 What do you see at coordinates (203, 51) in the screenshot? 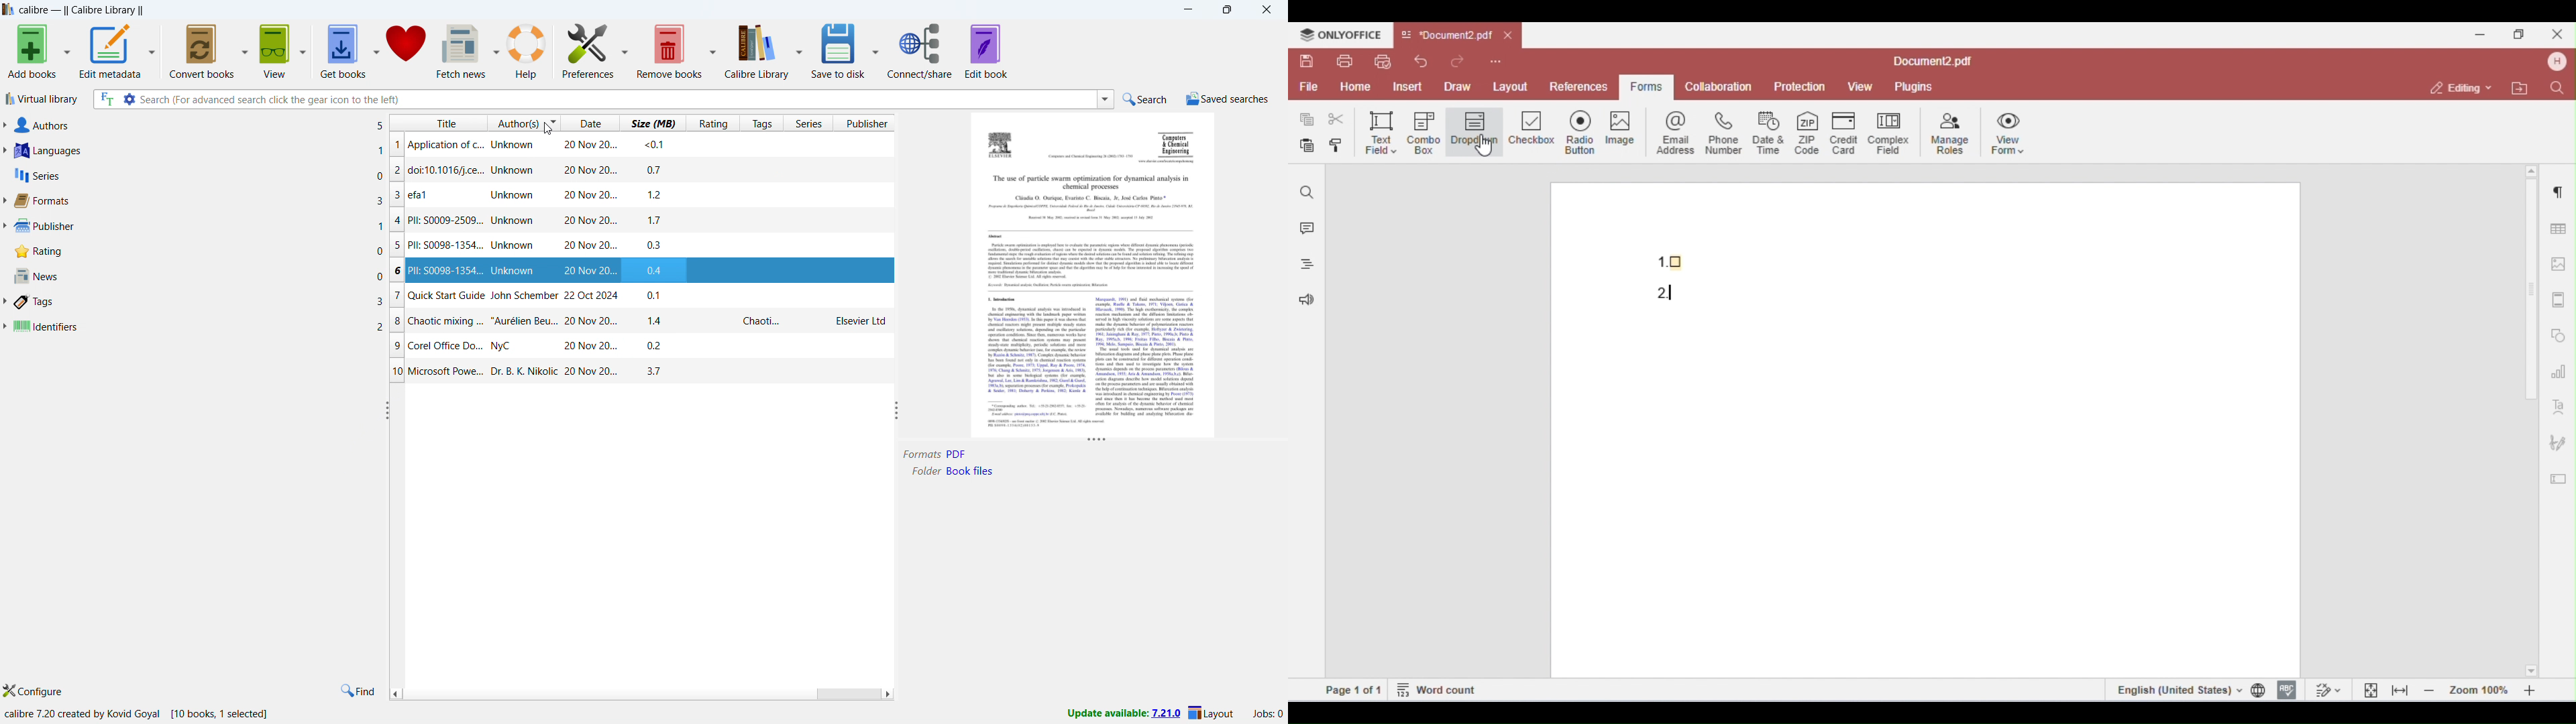
I see `convert books` at bounding box center [203, 51].